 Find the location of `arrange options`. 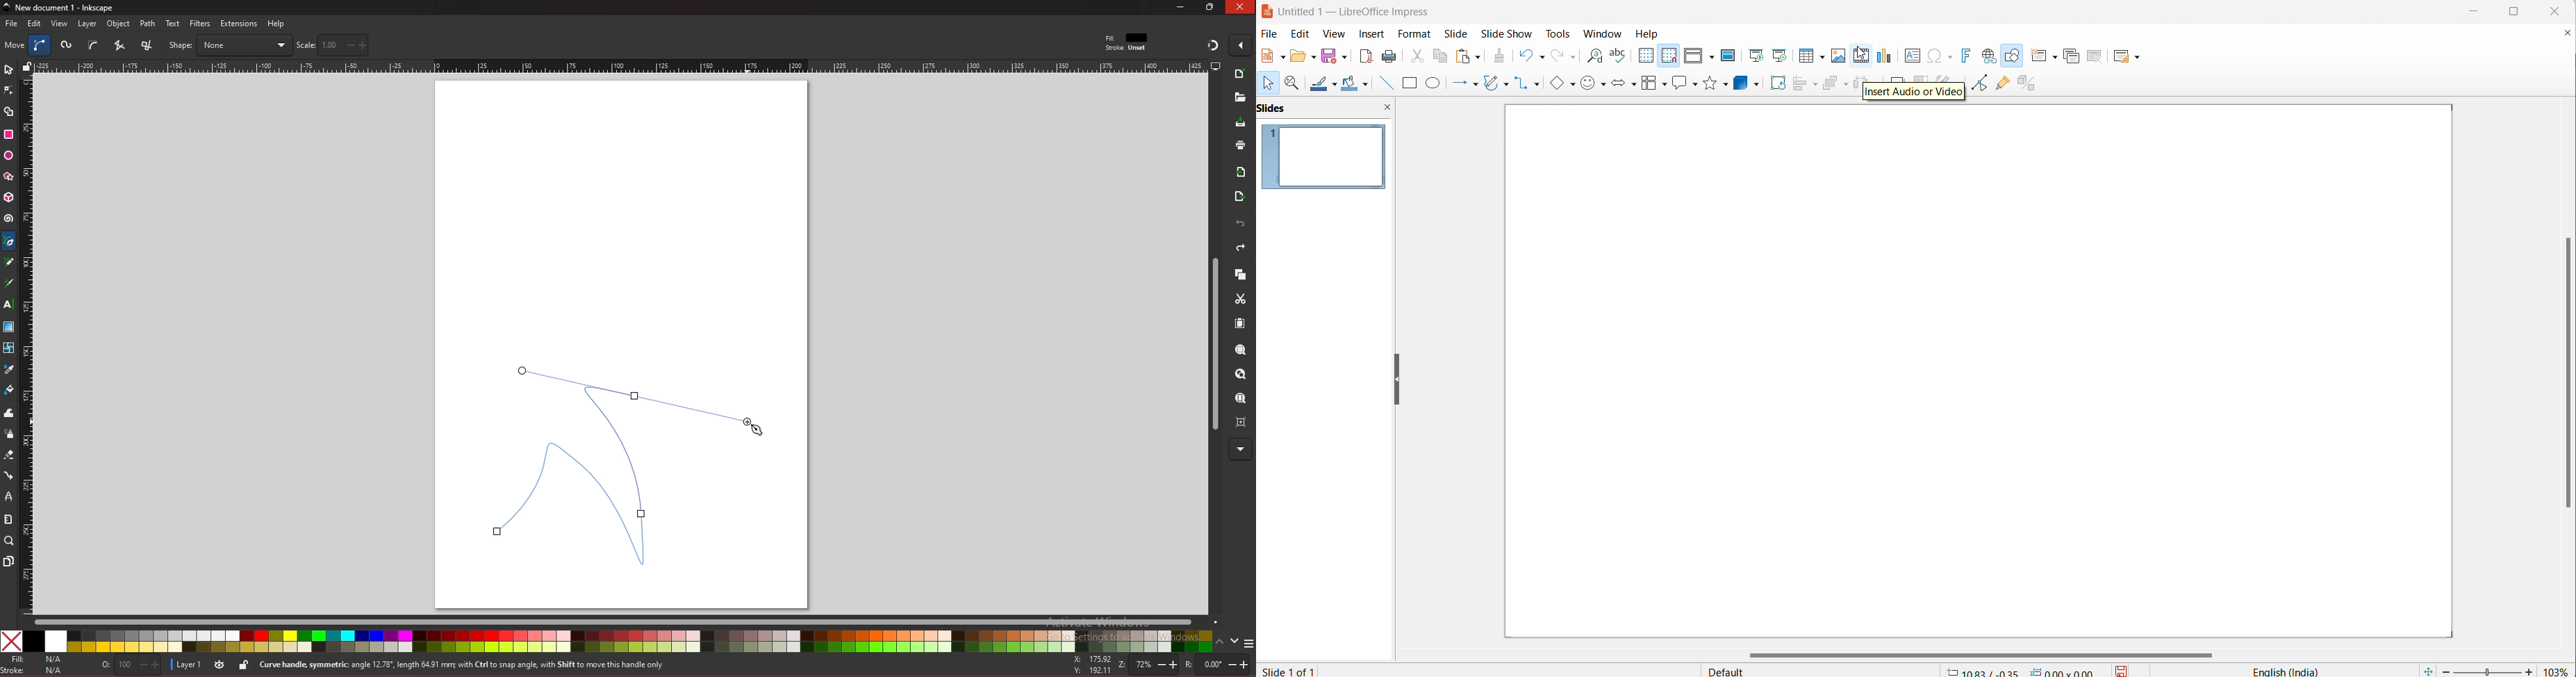

arrange options is located at coordinates (1846, 90).